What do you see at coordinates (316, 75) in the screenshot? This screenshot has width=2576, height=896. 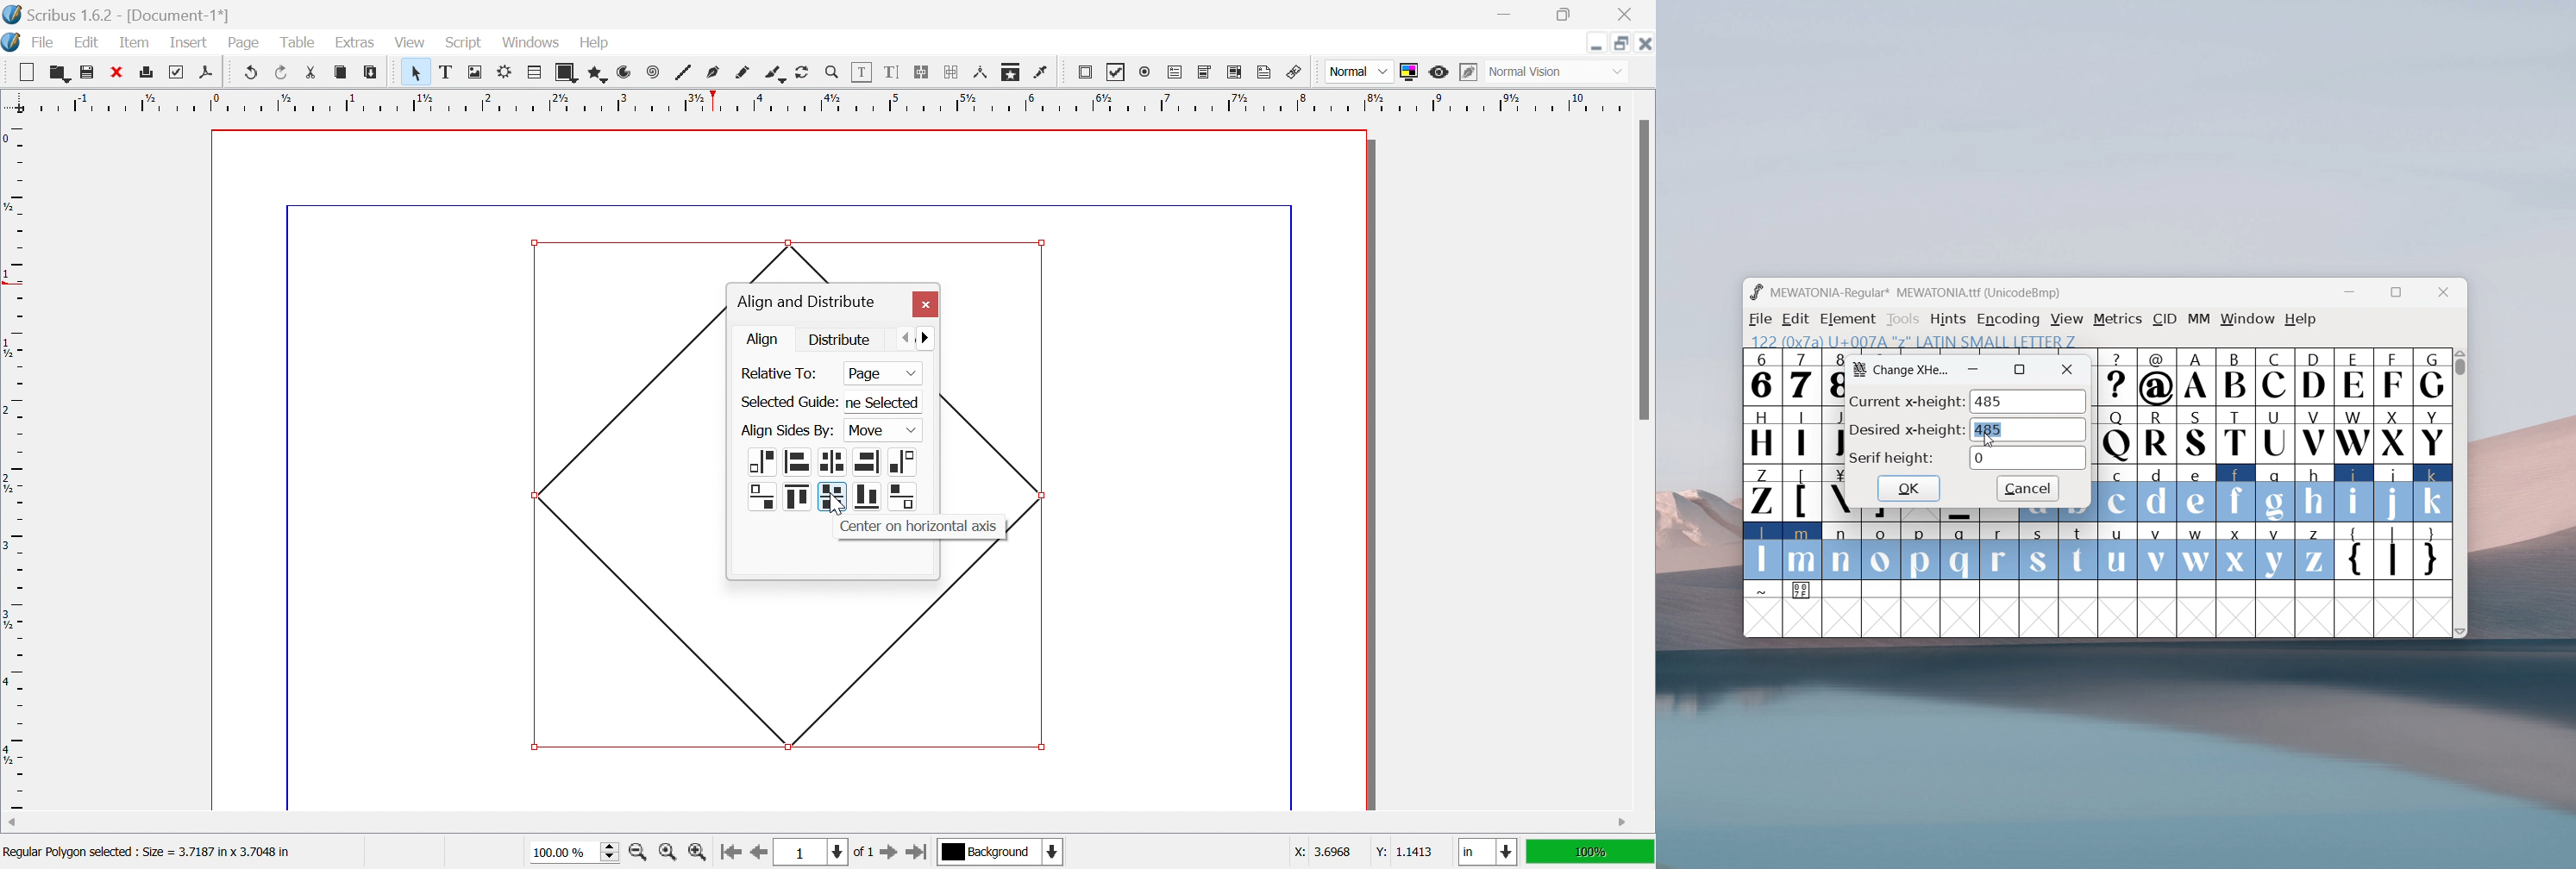 I see `Cut` at bounding box center [316, 75].